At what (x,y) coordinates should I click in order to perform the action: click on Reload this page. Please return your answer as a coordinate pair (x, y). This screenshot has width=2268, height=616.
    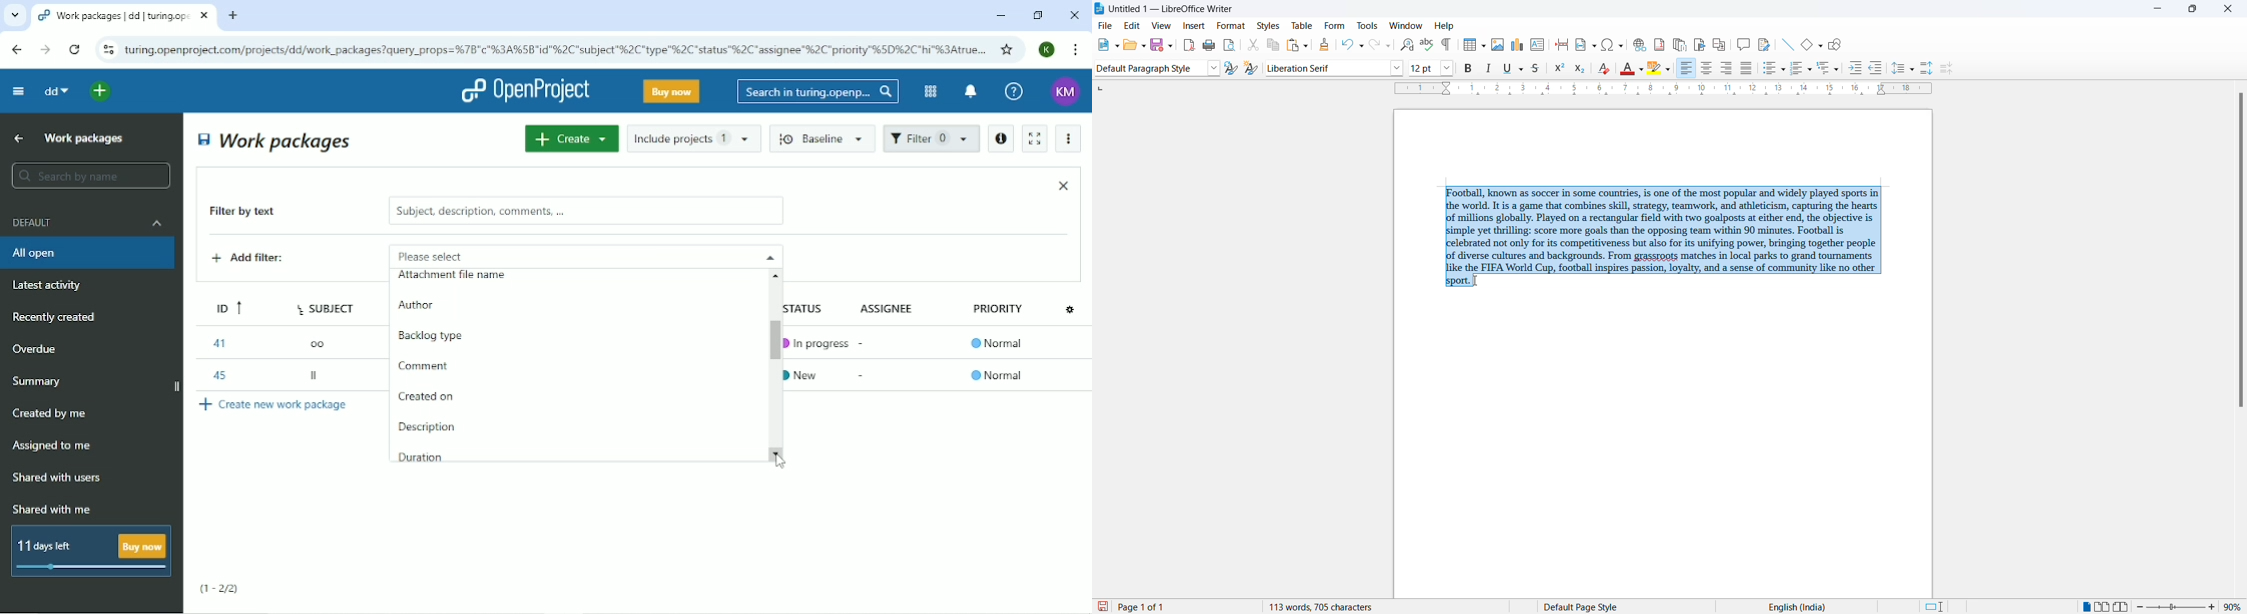
    Looking at the image, I should click on (74, 49).